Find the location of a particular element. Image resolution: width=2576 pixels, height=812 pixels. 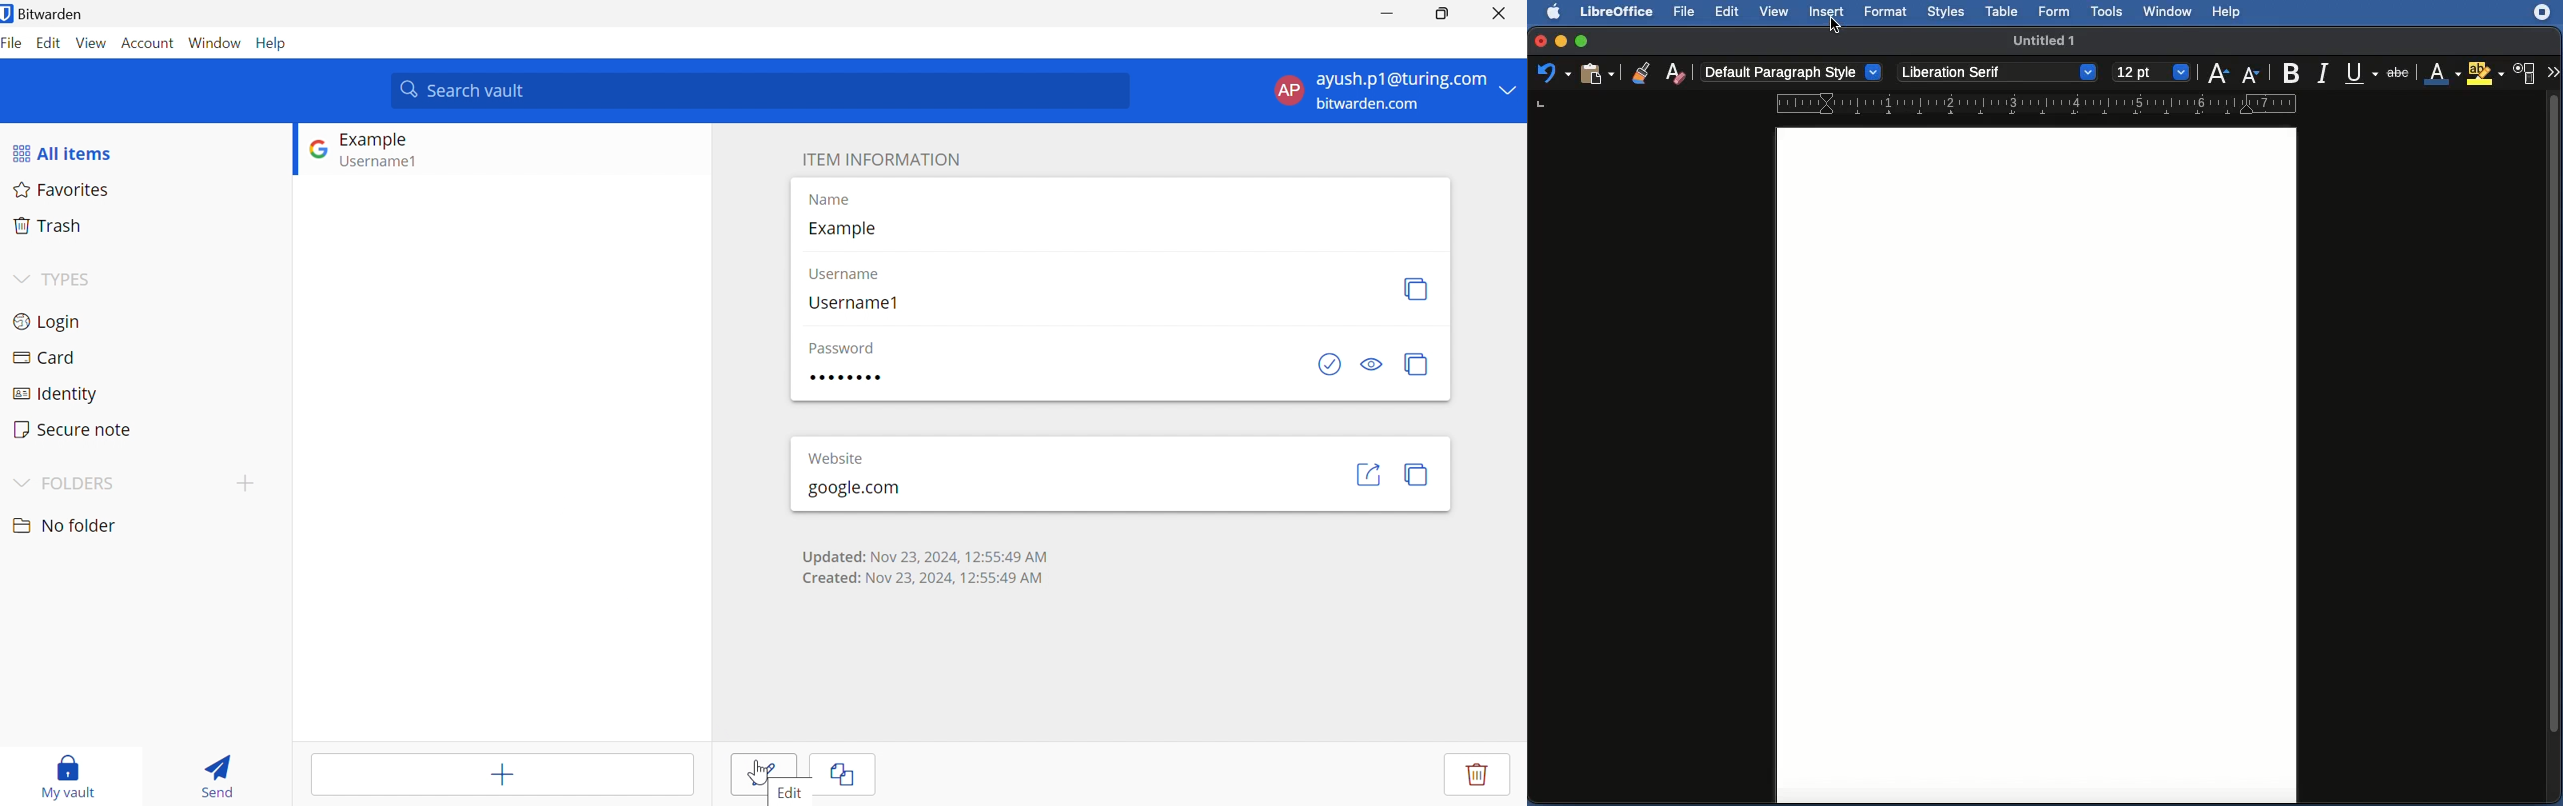

Edit is located at coordinates (789, 790).